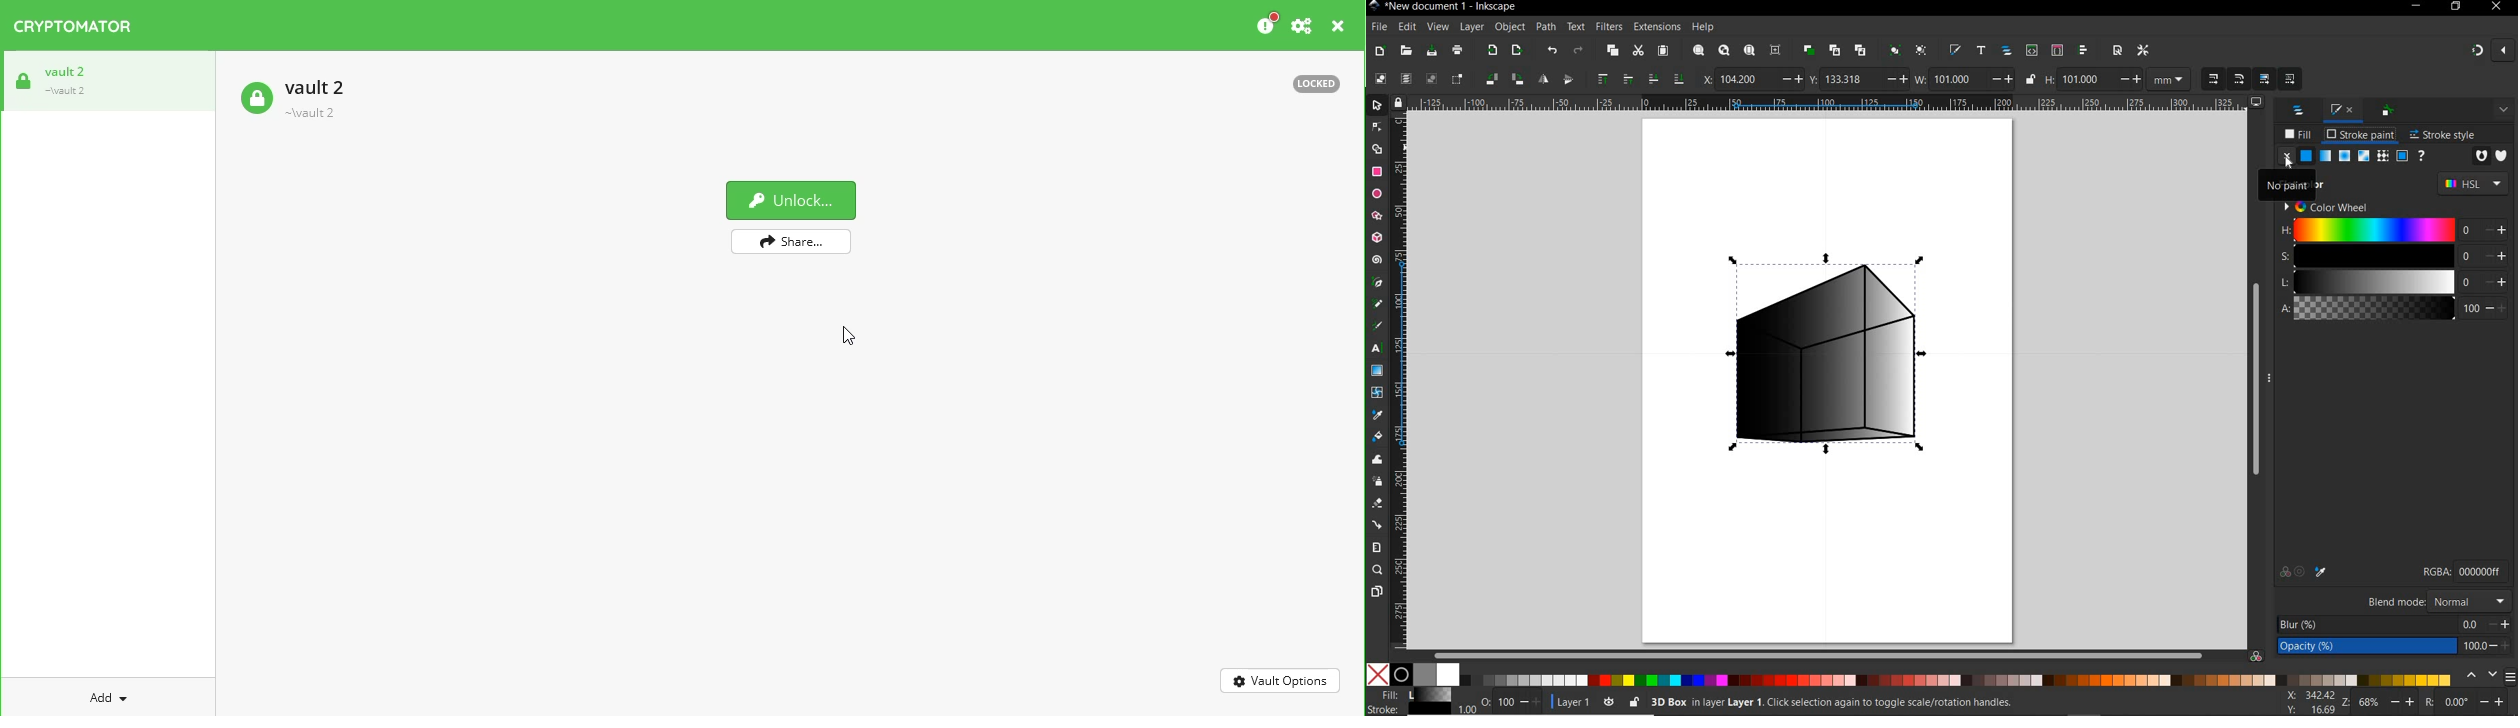 This screenshot has height=728, width=2520. What do you see at coordinates (1745, 81) in the screenshot?
I see `104` at bounding box center [1745, 81].